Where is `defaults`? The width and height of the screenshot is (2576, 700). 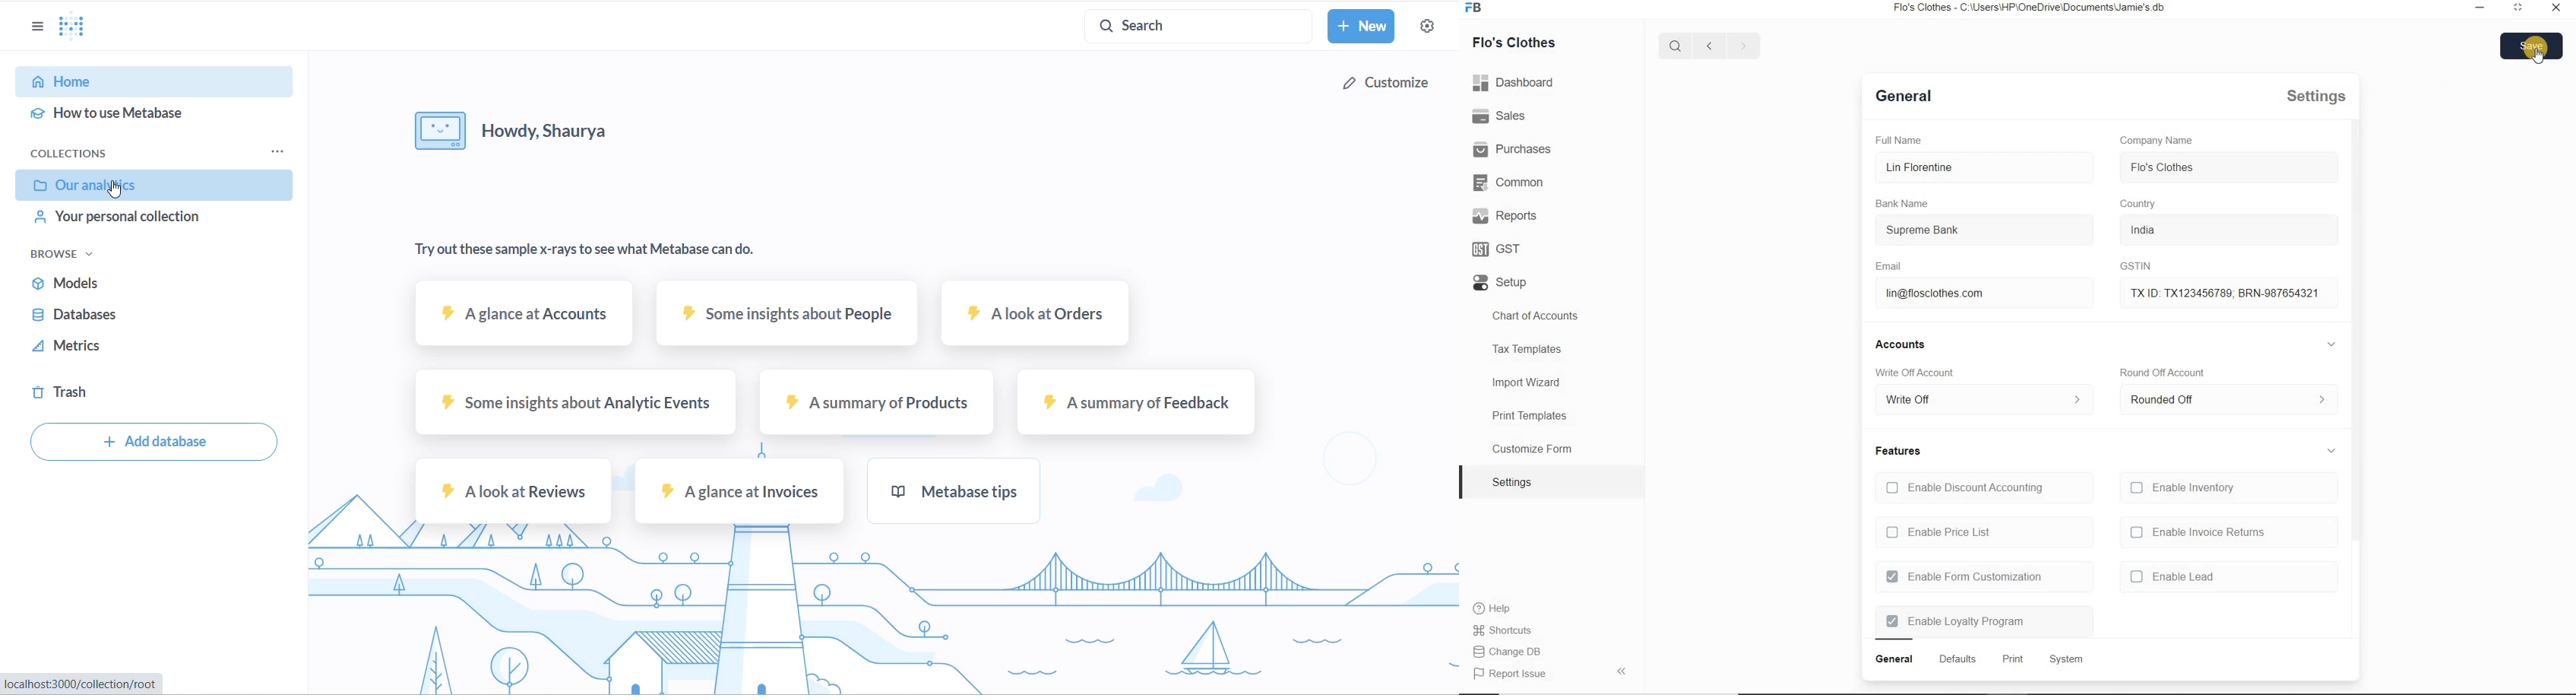 defaults is located at coordinates (1957, 659).